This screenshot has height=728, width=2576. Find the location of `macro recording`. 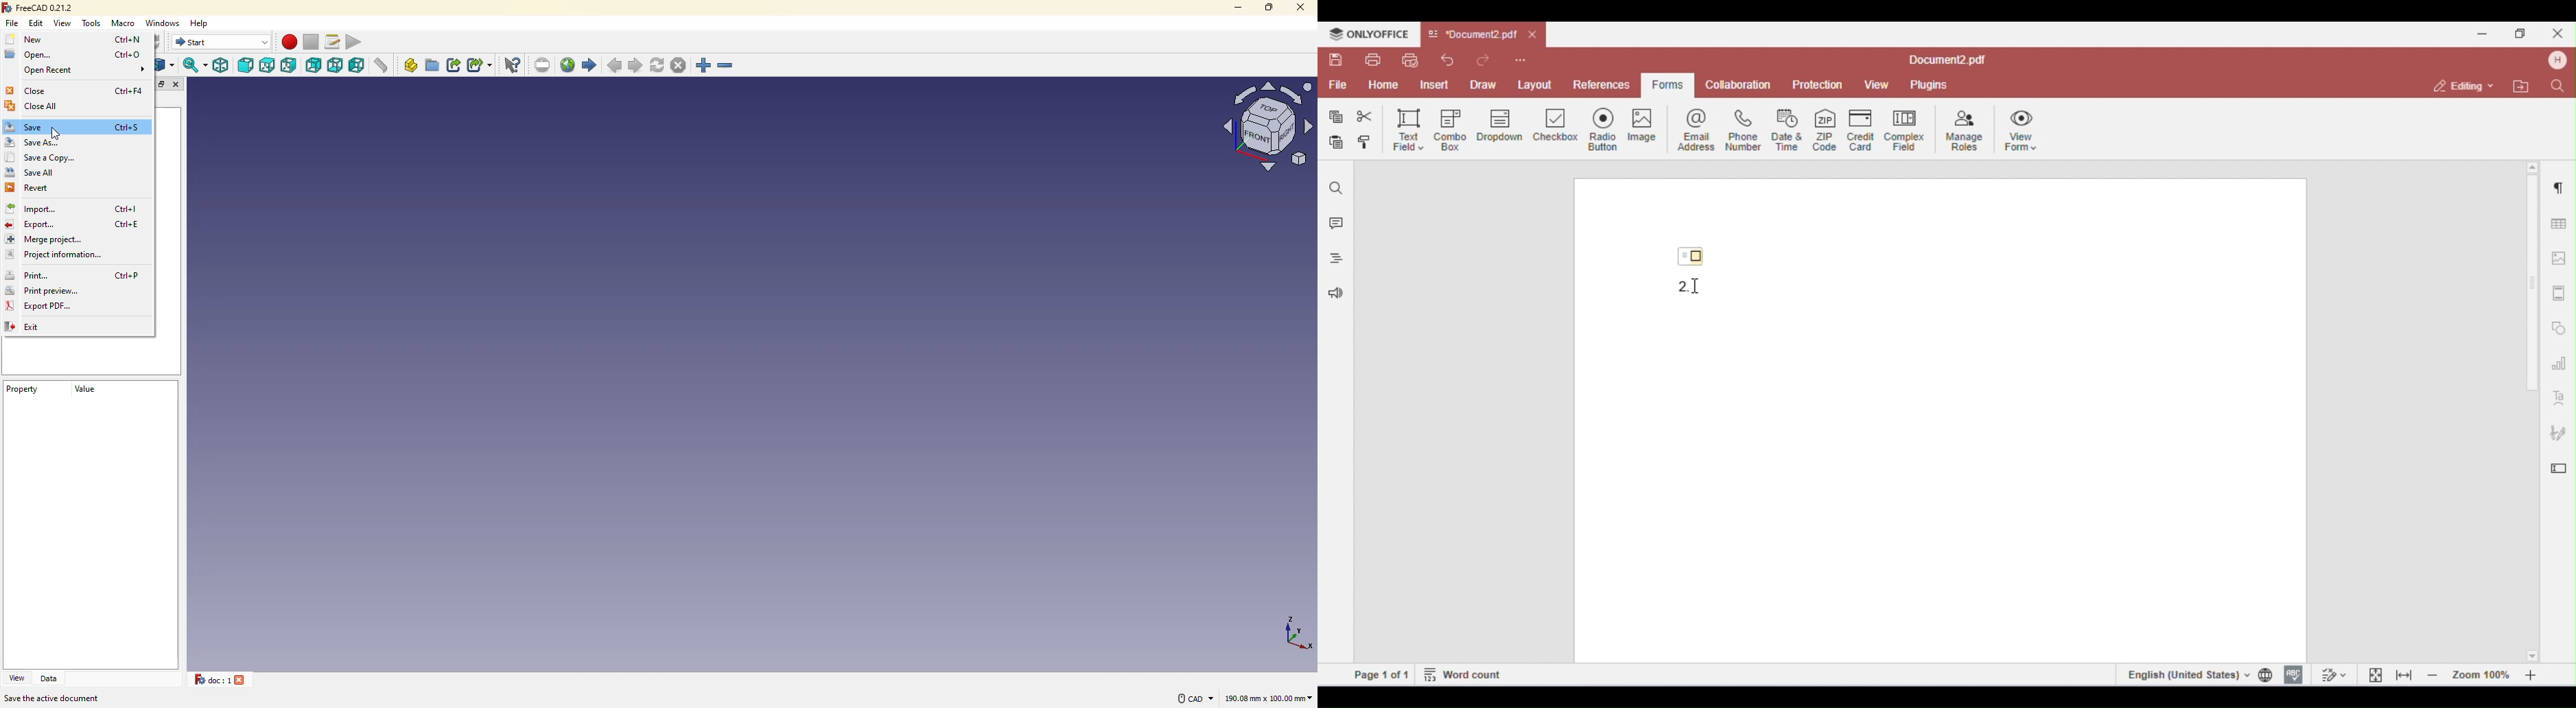

macro recording is located at coordinates (289, 42).